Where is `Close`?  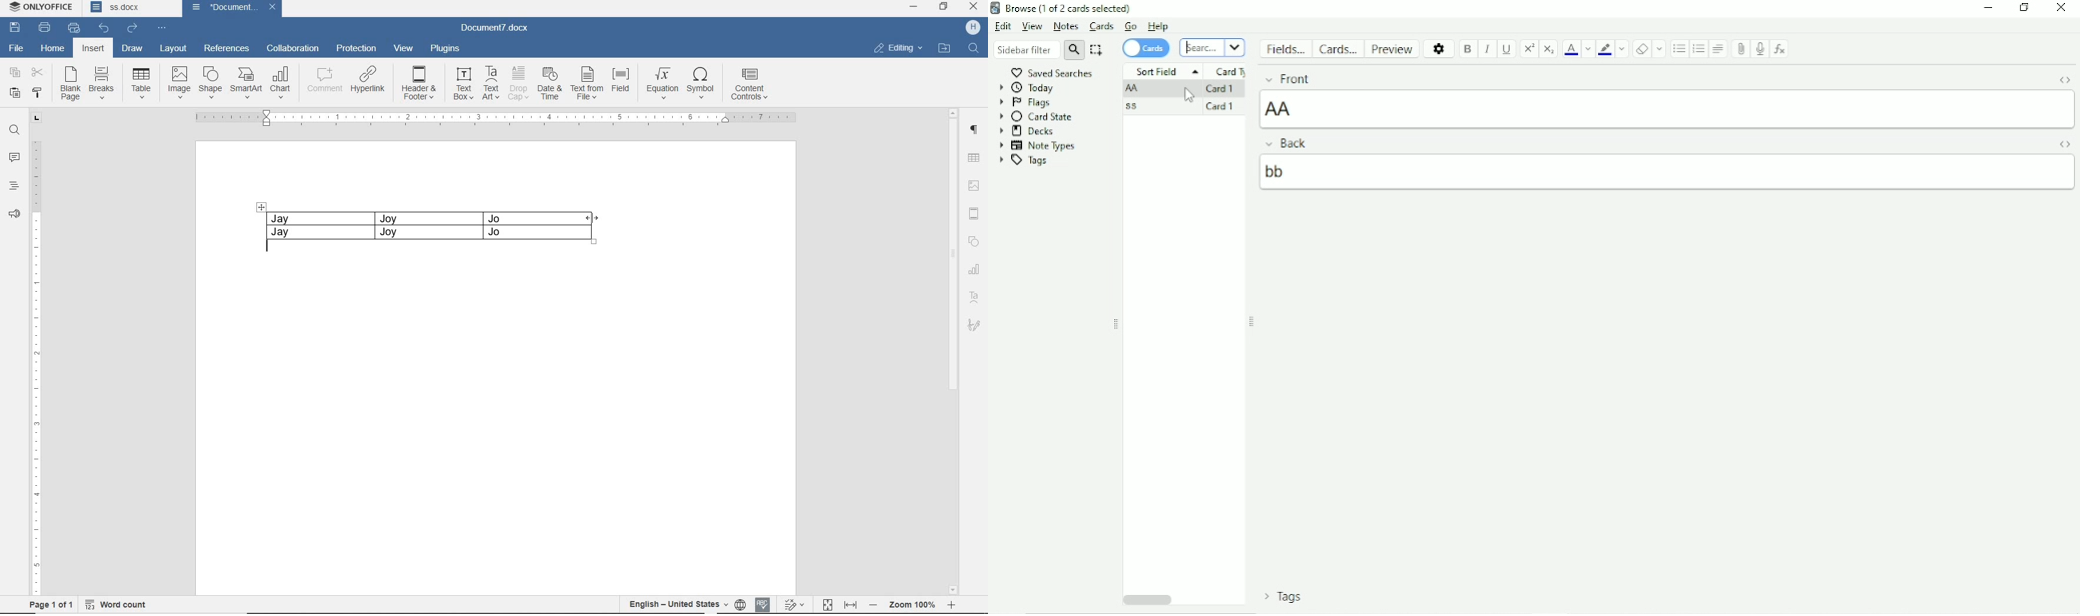 Close is located at coordinates (2060, 9).